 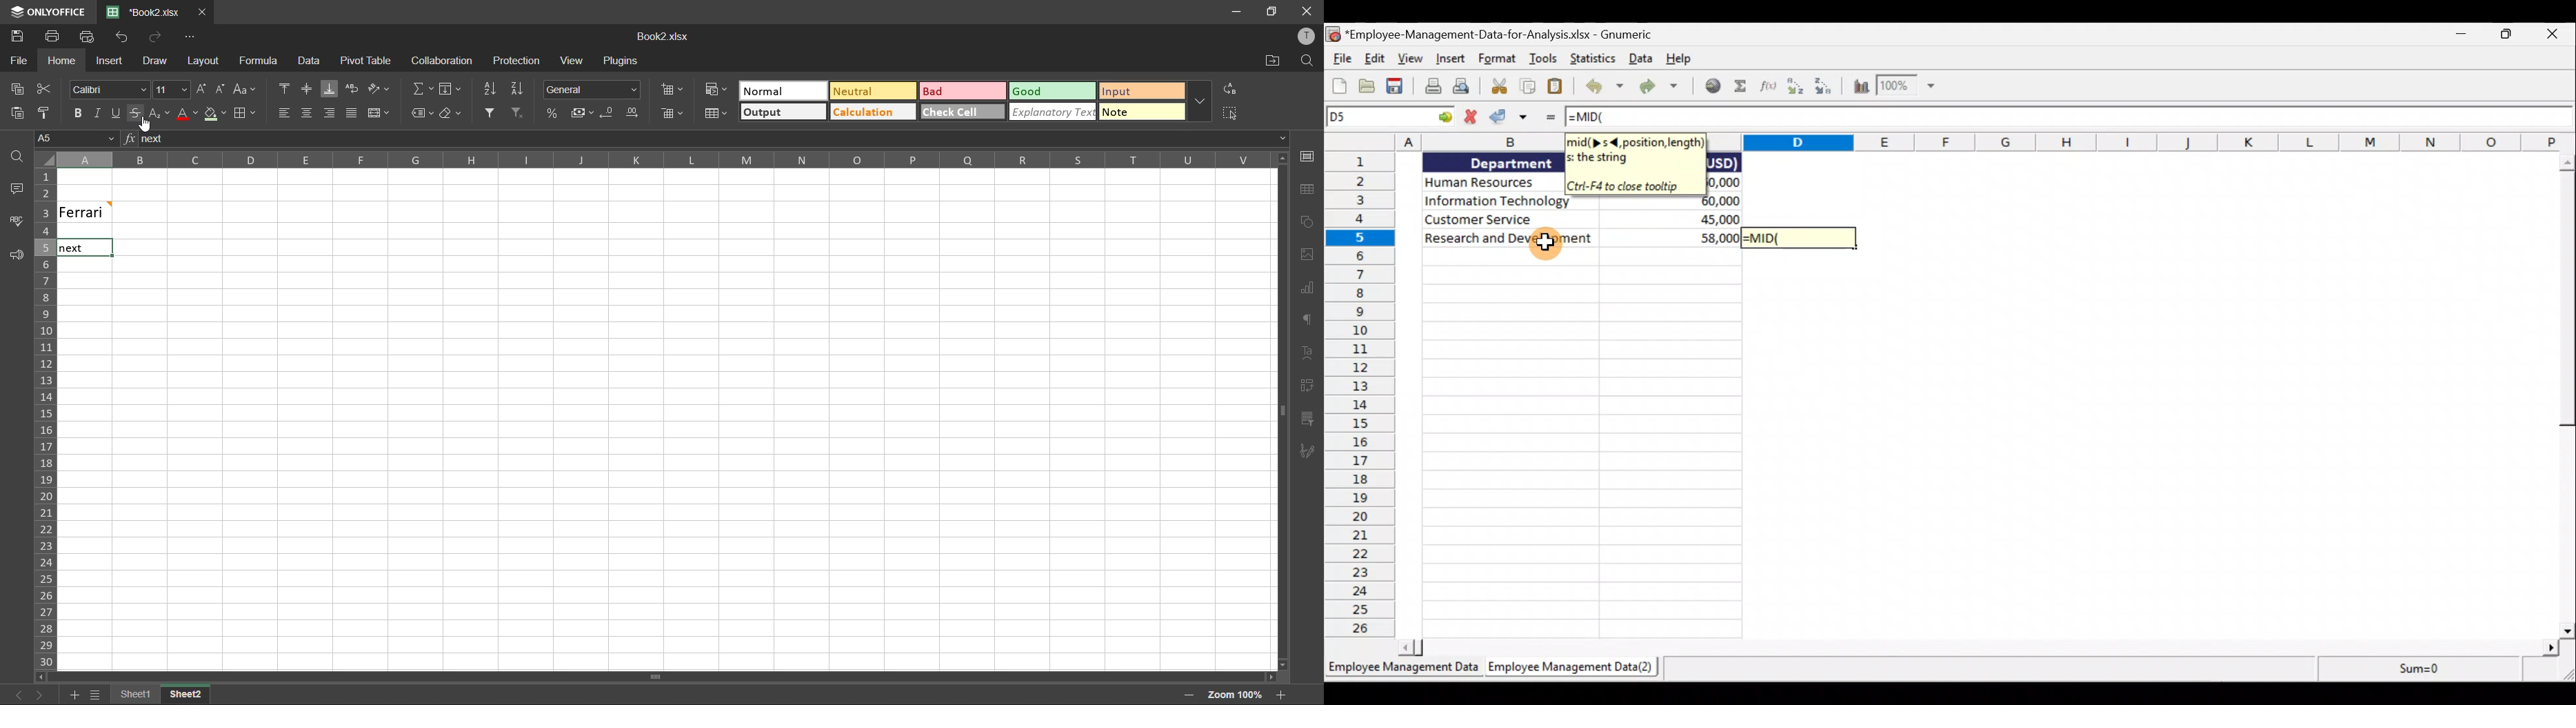 I want to click on Help, so click(x=1678, y=59).